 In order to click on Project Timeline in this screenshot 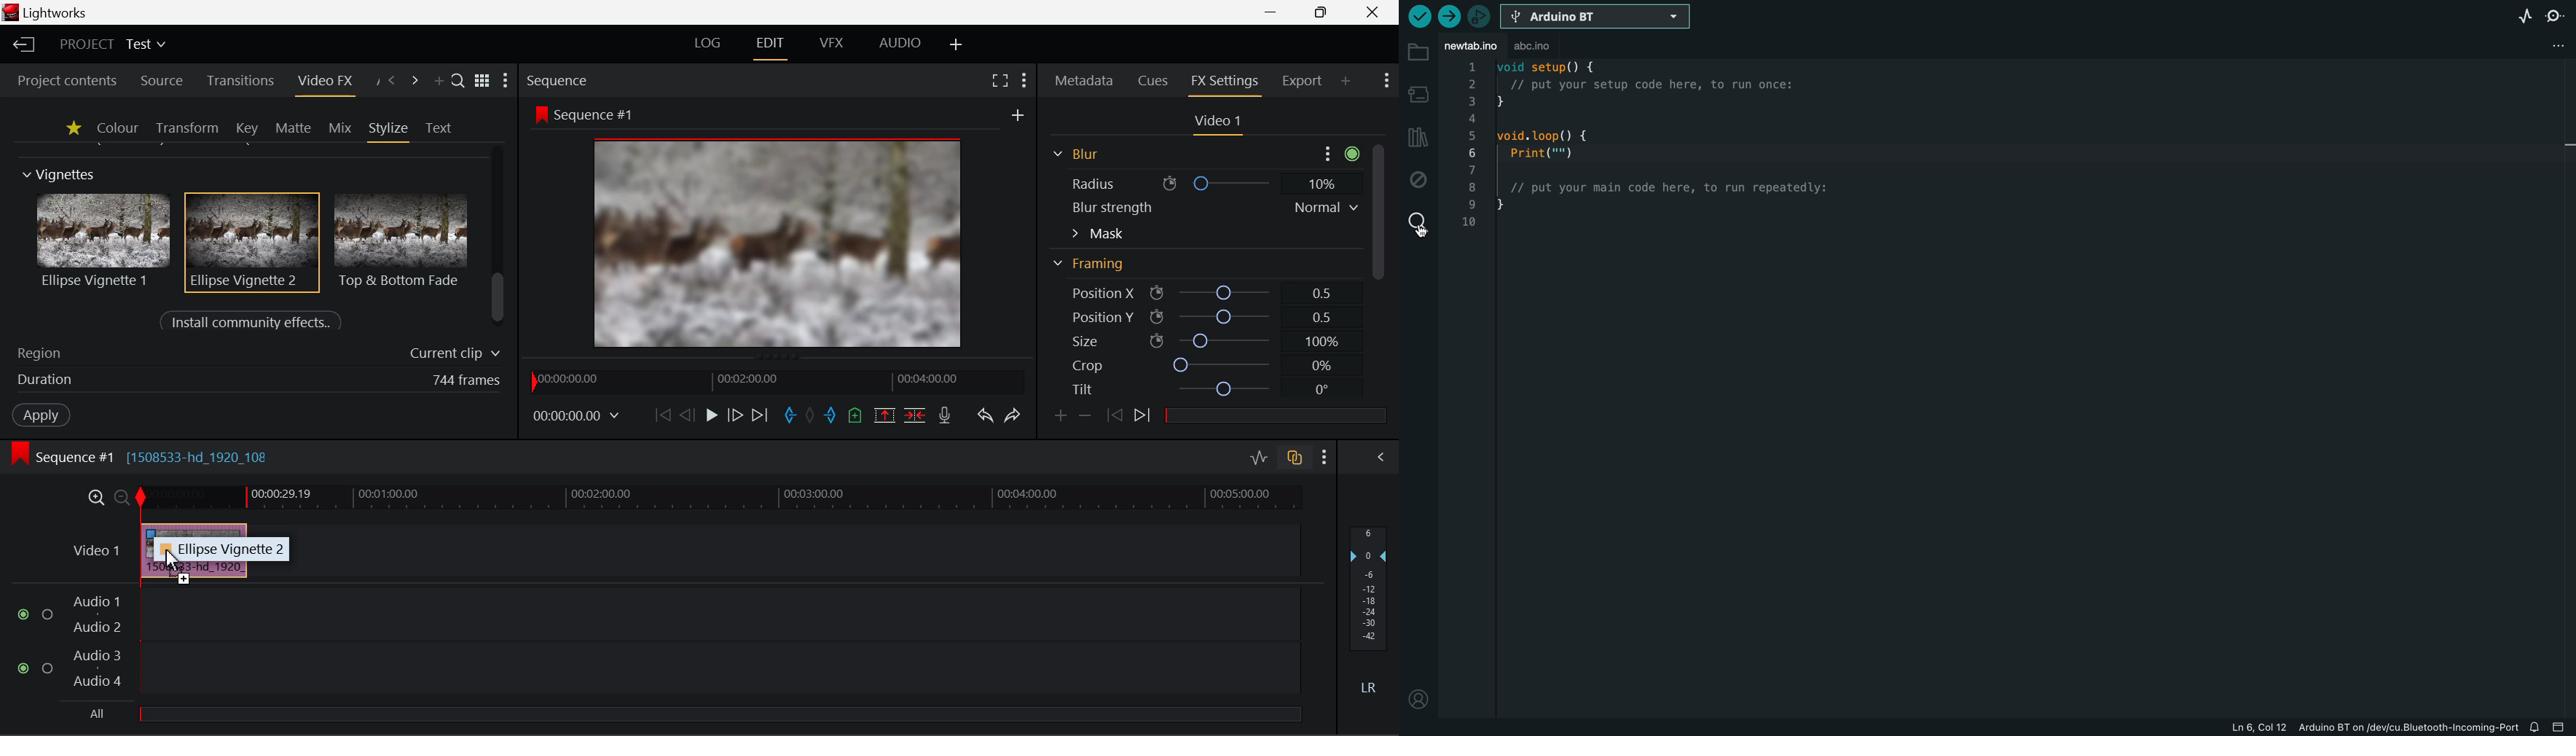, I will do `click(720, 498)`.